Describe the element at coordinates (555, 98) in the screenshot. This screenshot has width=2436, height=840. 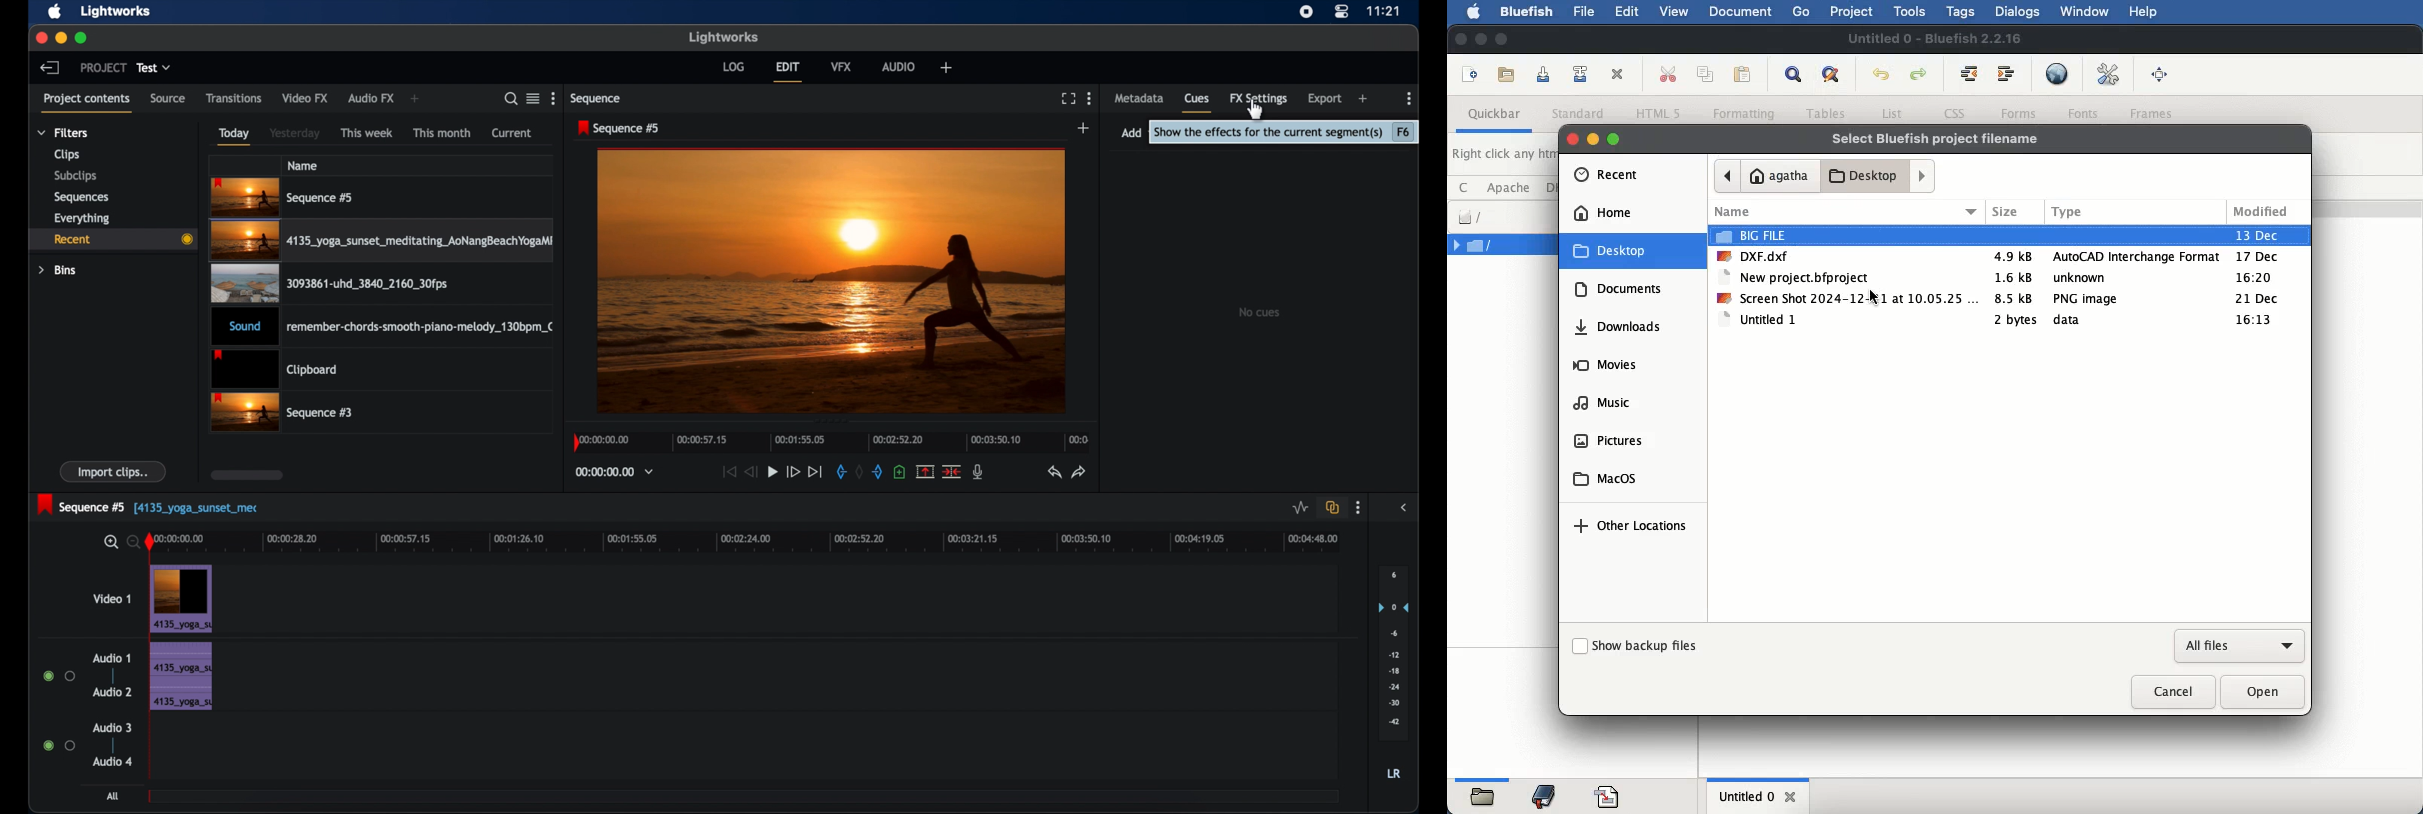
I see `more options` at that location.